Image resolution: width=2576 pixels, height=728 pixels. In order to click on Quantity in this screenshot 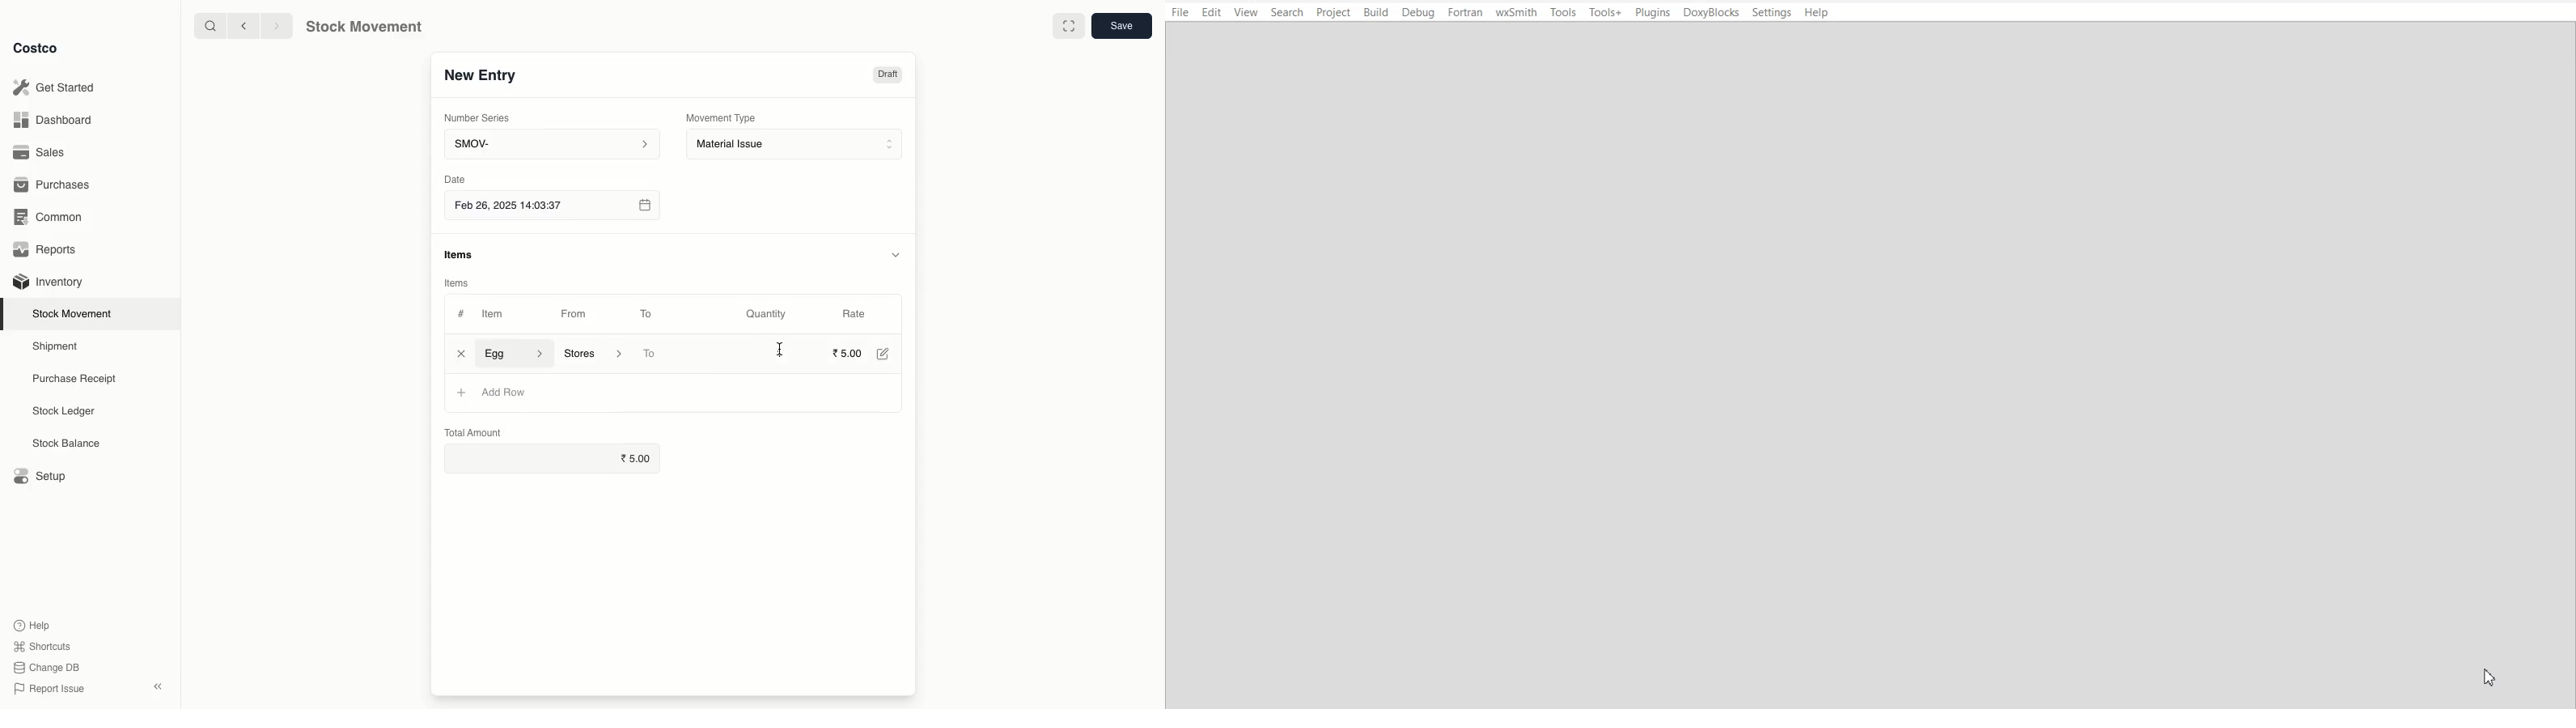, I will do `click(769, 315)`.